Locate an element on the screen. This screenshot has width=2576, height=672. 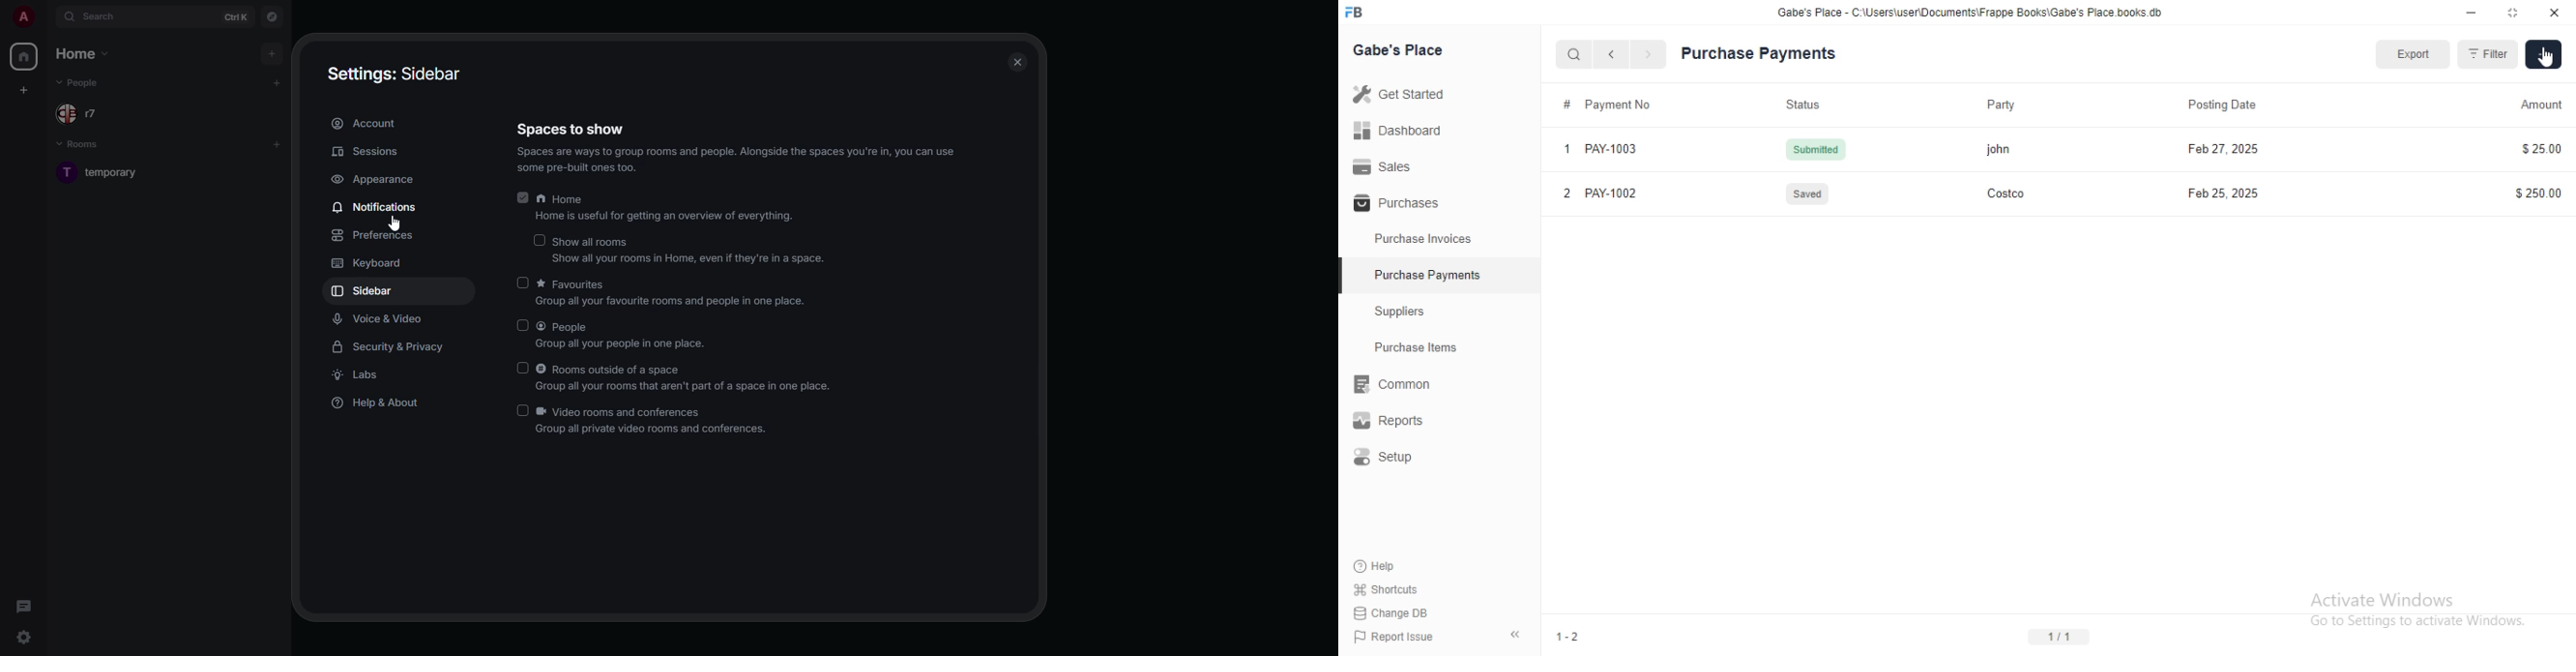
expand is located at coordinates (47, 16).